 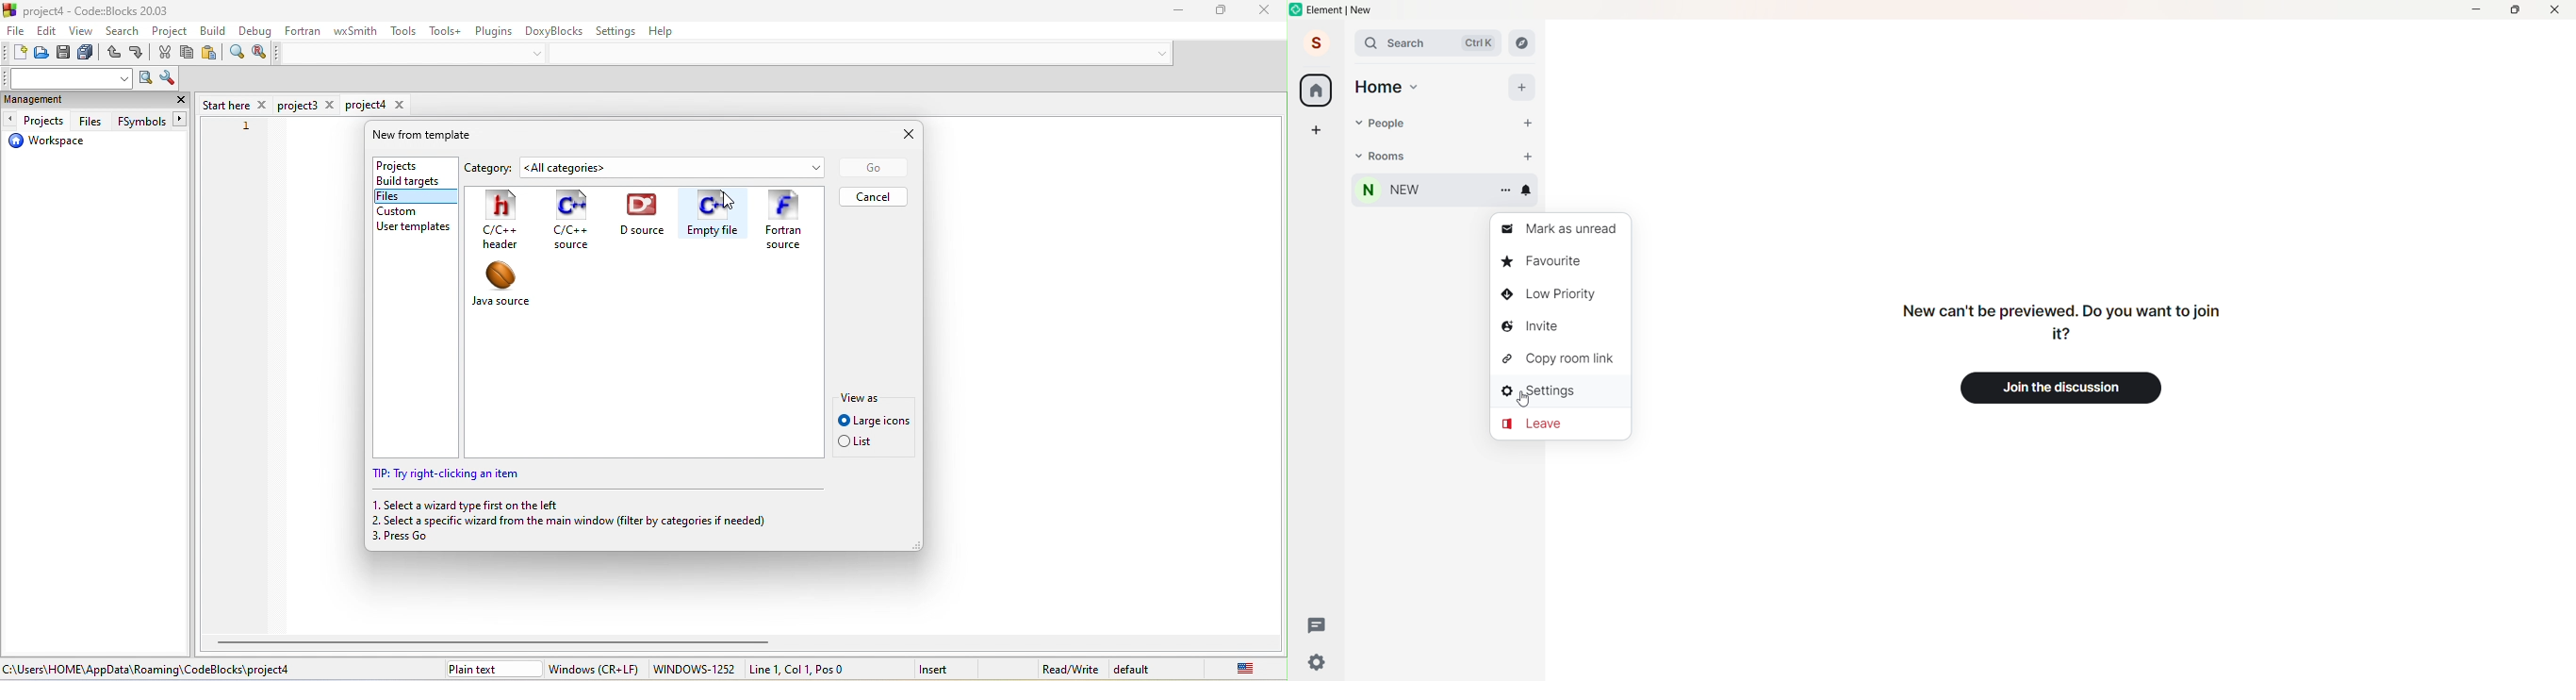 I want to click on window, so click(x=595, y=669).